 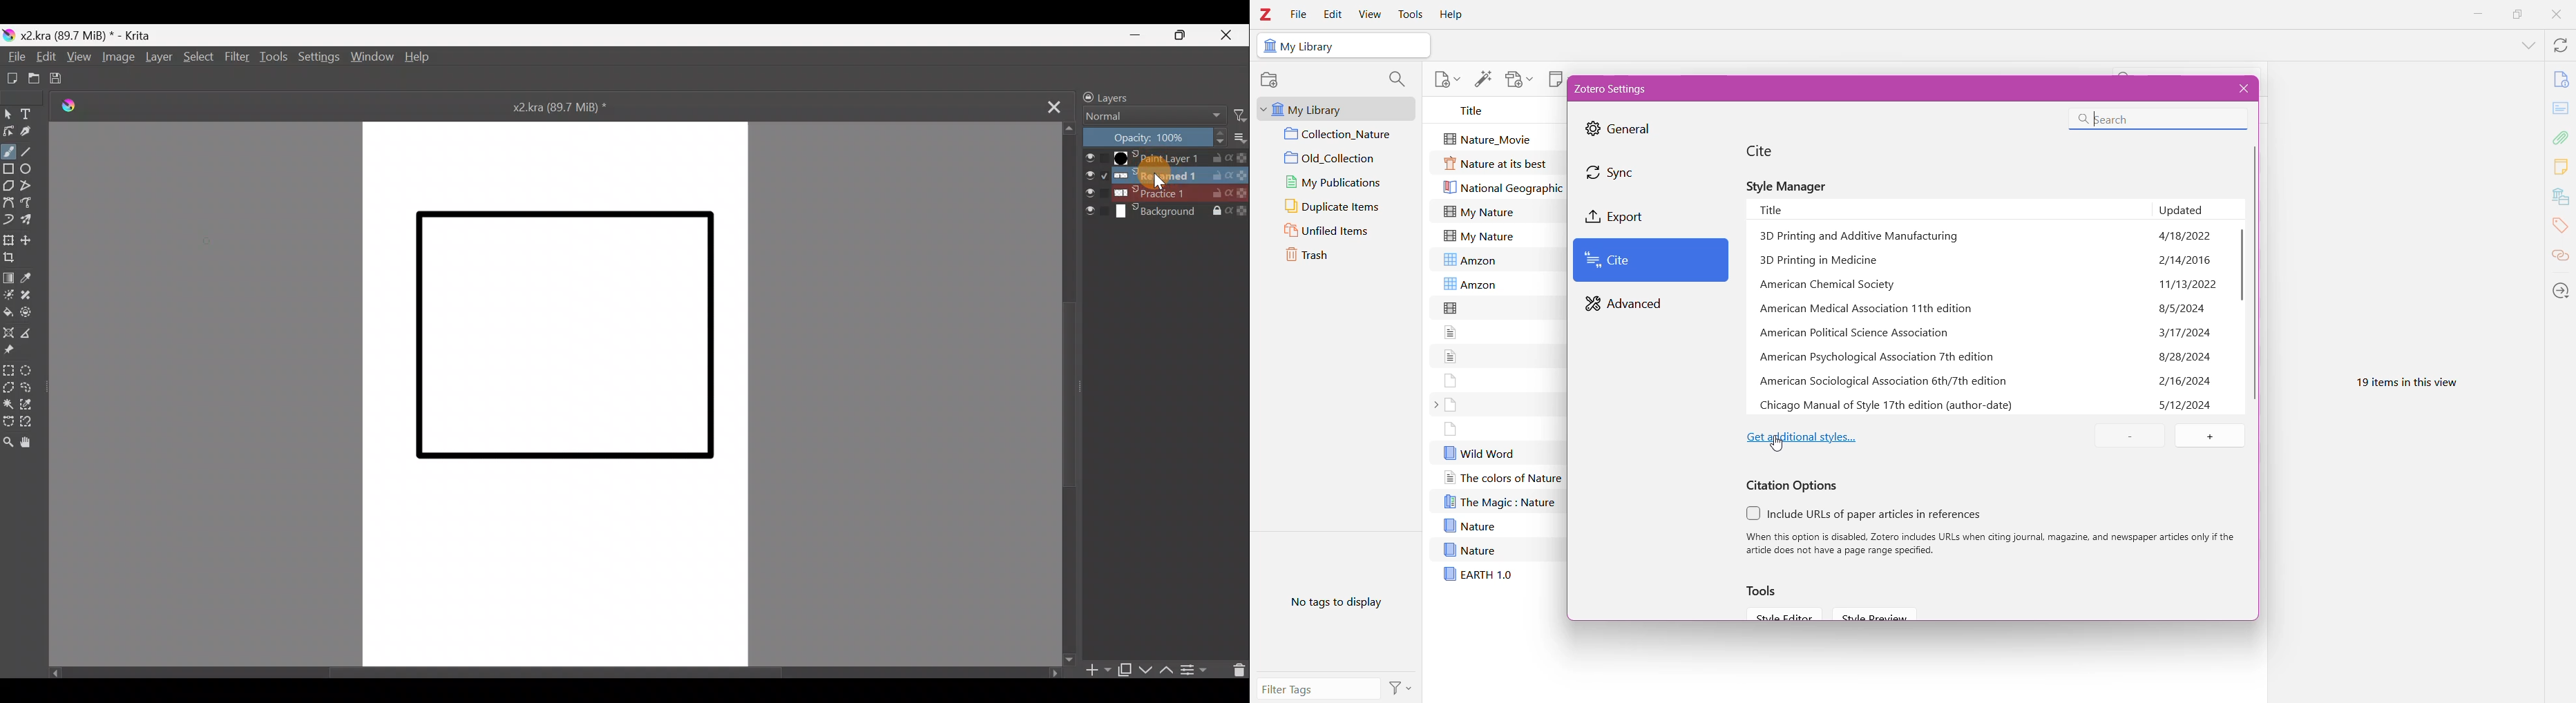 What do you see at coordinates (1333, 108) in the screenshot?
I see `My Library` at bounding box center [1333, 108].